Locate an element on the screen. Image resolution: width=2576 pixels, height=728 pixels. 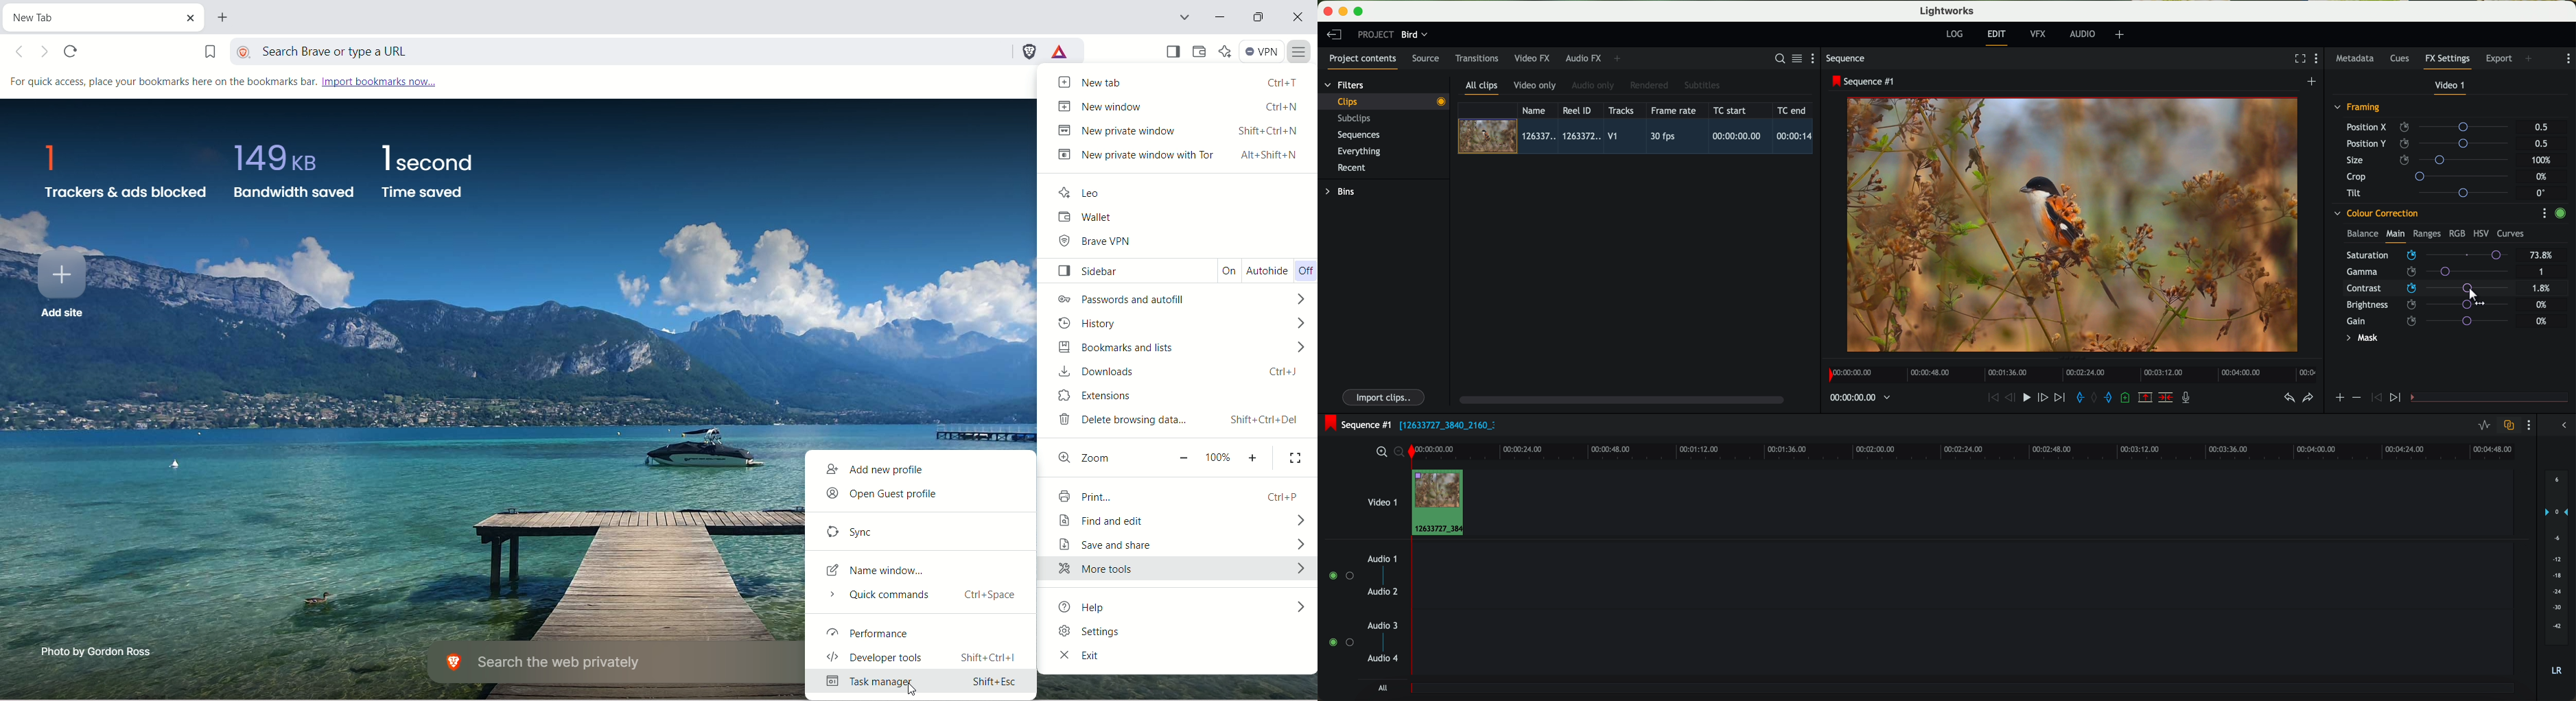
new private window with tor is located at coordinates (1180, 156).